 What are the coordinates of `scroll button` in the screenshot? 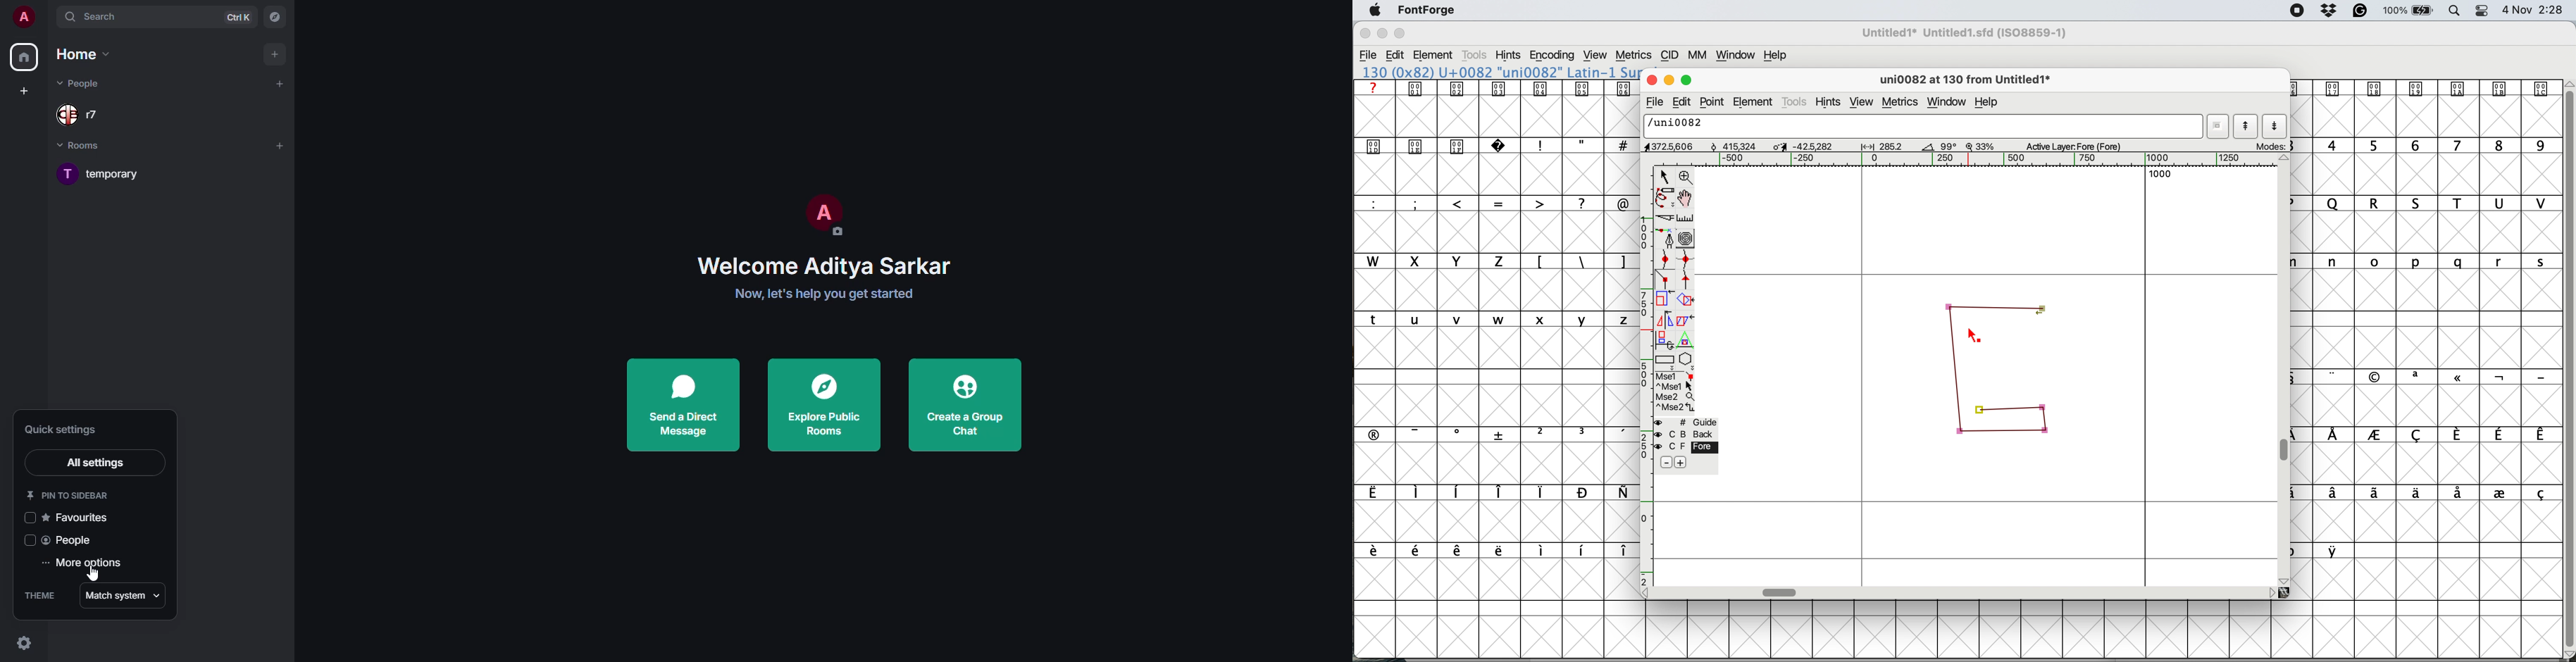 It's located at (1649, 592).